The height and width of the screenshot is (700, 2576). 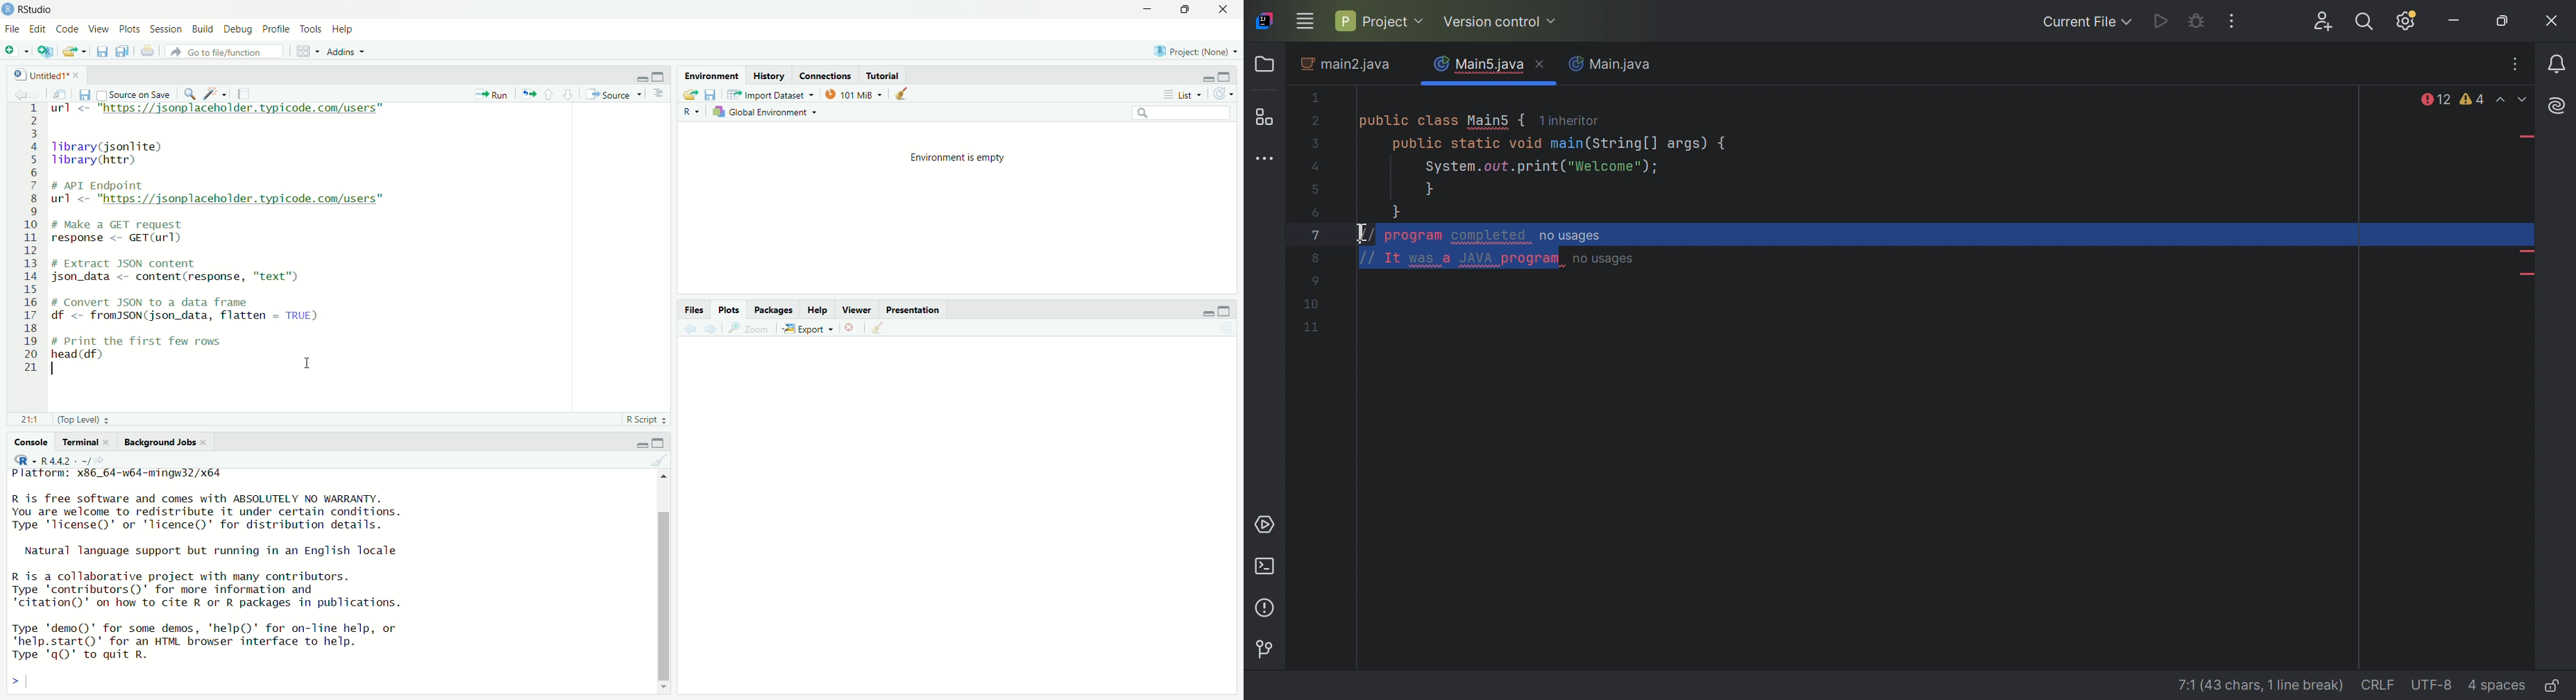 I want to click on Clear, so click(x=659, y=461).